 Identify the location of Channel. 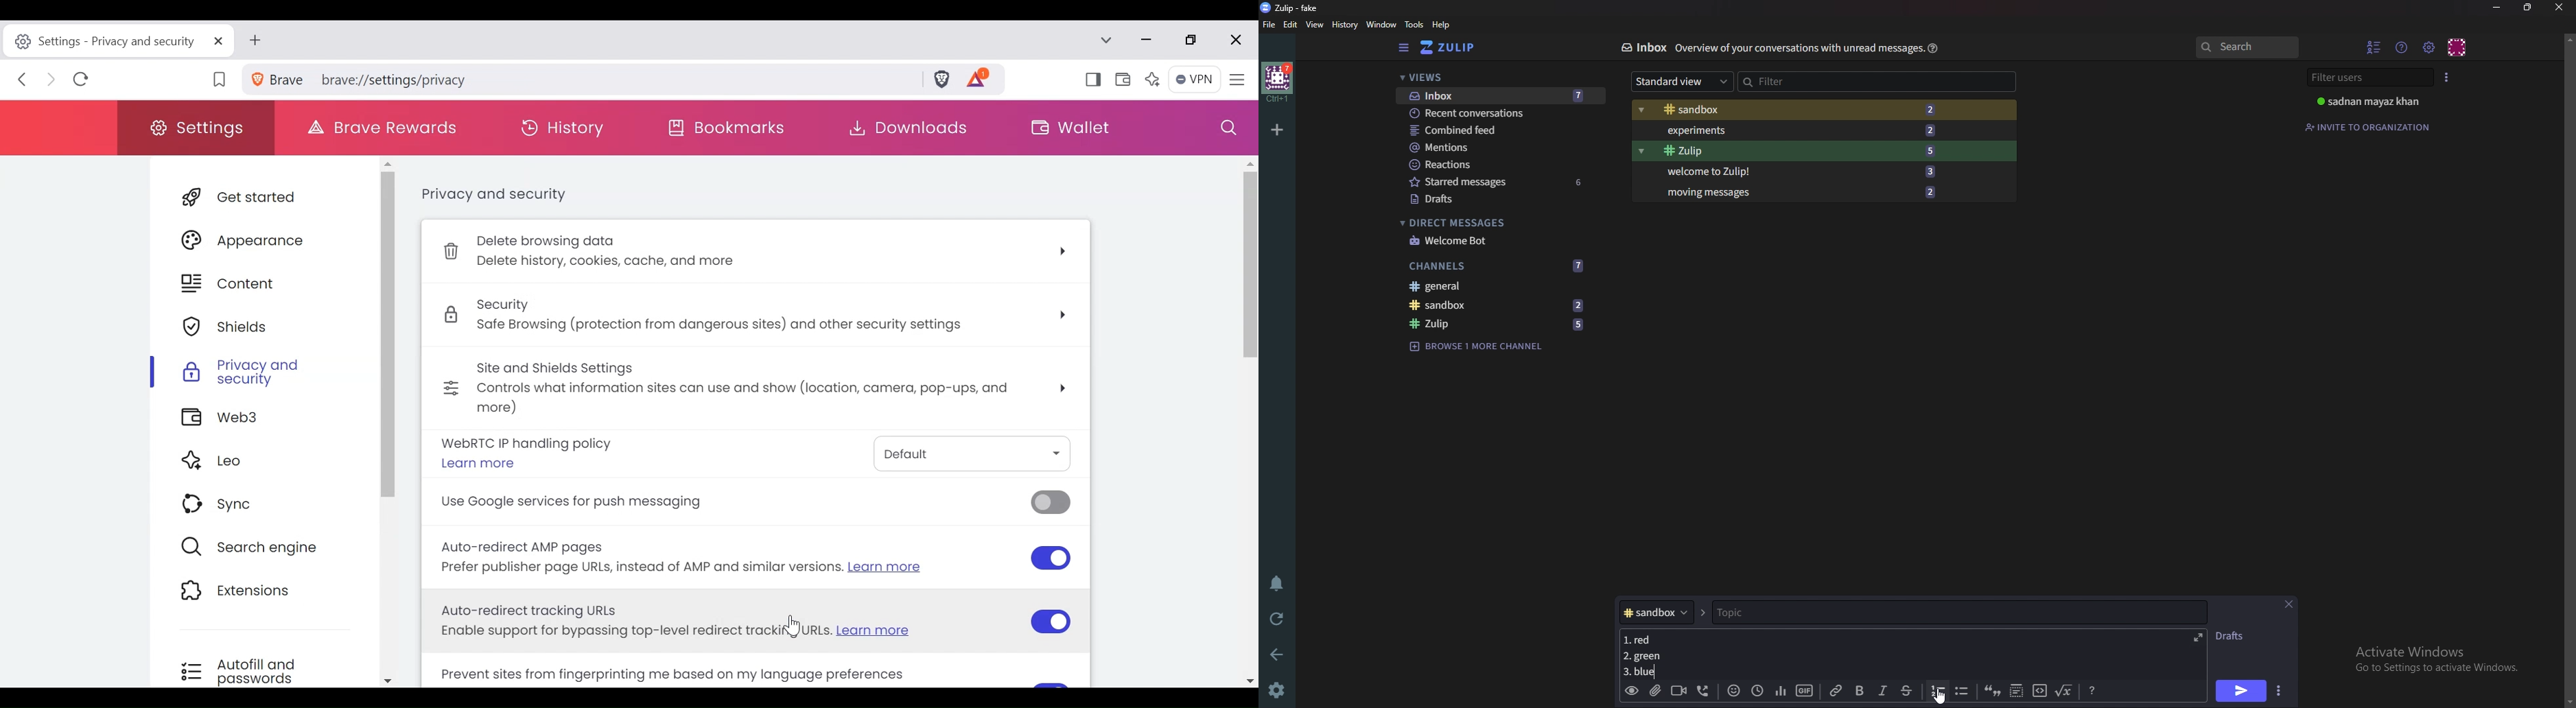
(1655, 613).